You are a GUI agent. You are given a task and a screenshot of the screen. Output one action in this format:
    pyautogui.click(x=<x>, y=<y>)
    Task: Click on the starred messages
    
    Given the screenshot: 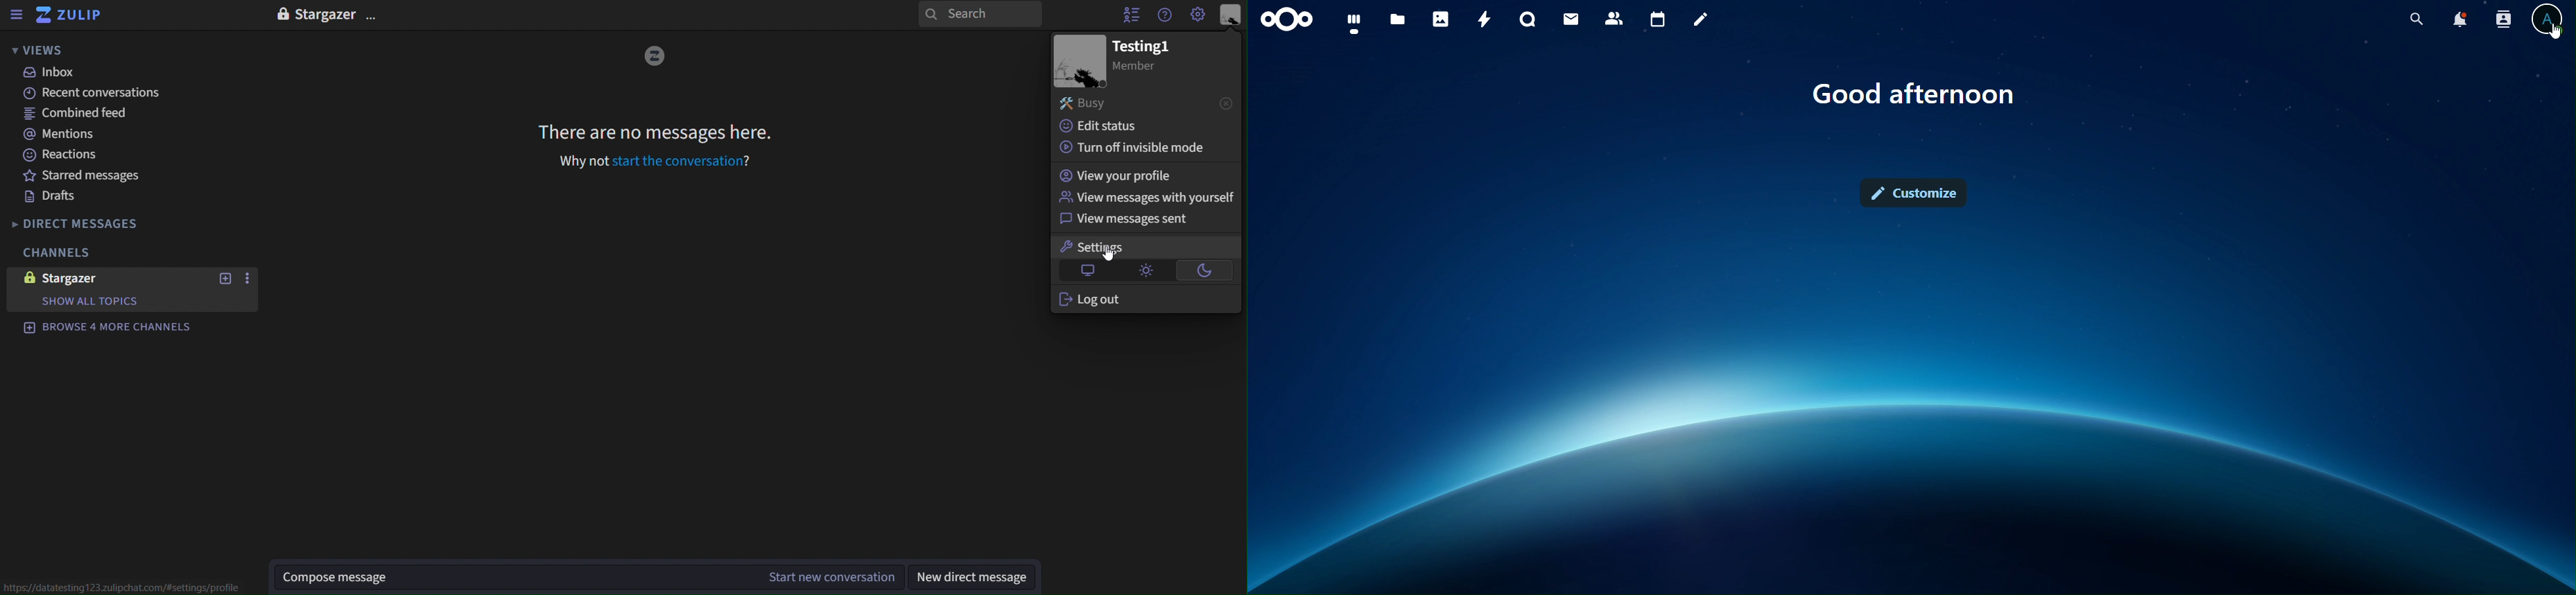 What is the action you would take?
    pyautogui.click(x=93, y=177)
    